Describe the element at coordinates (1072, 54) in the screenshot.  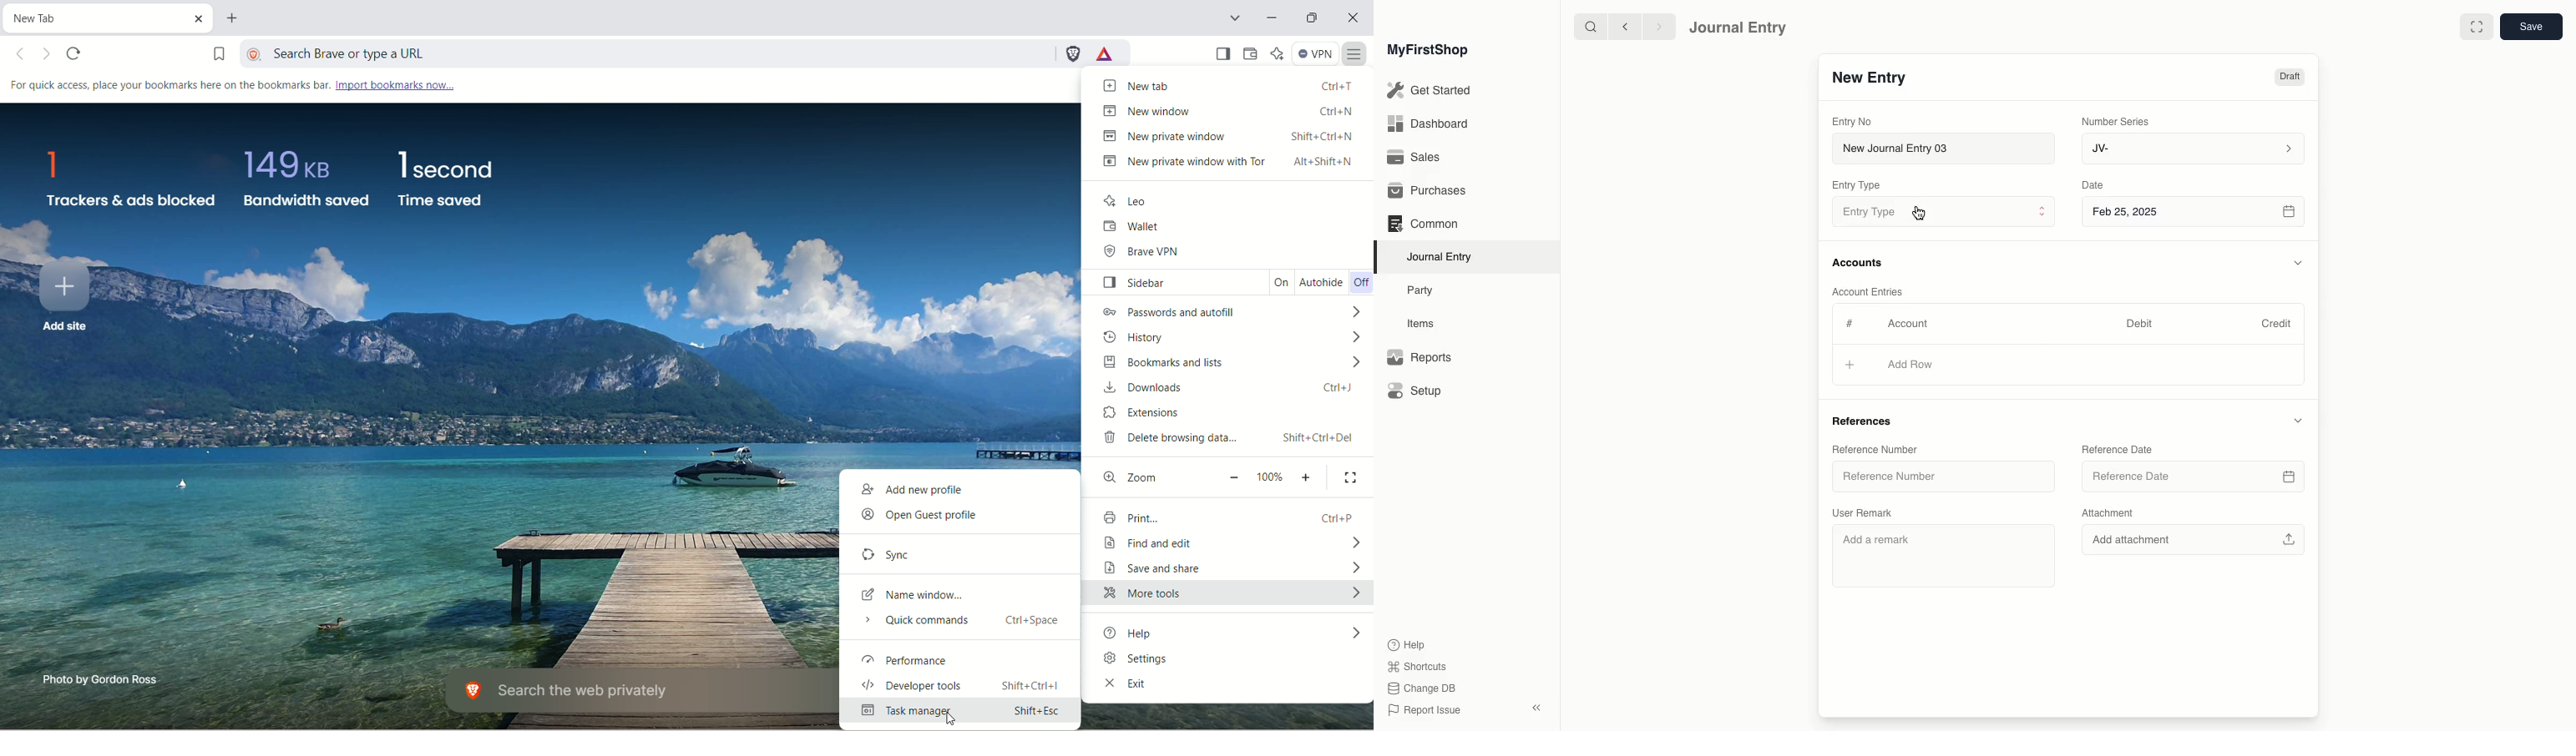
I see `Brave shield` at that location.